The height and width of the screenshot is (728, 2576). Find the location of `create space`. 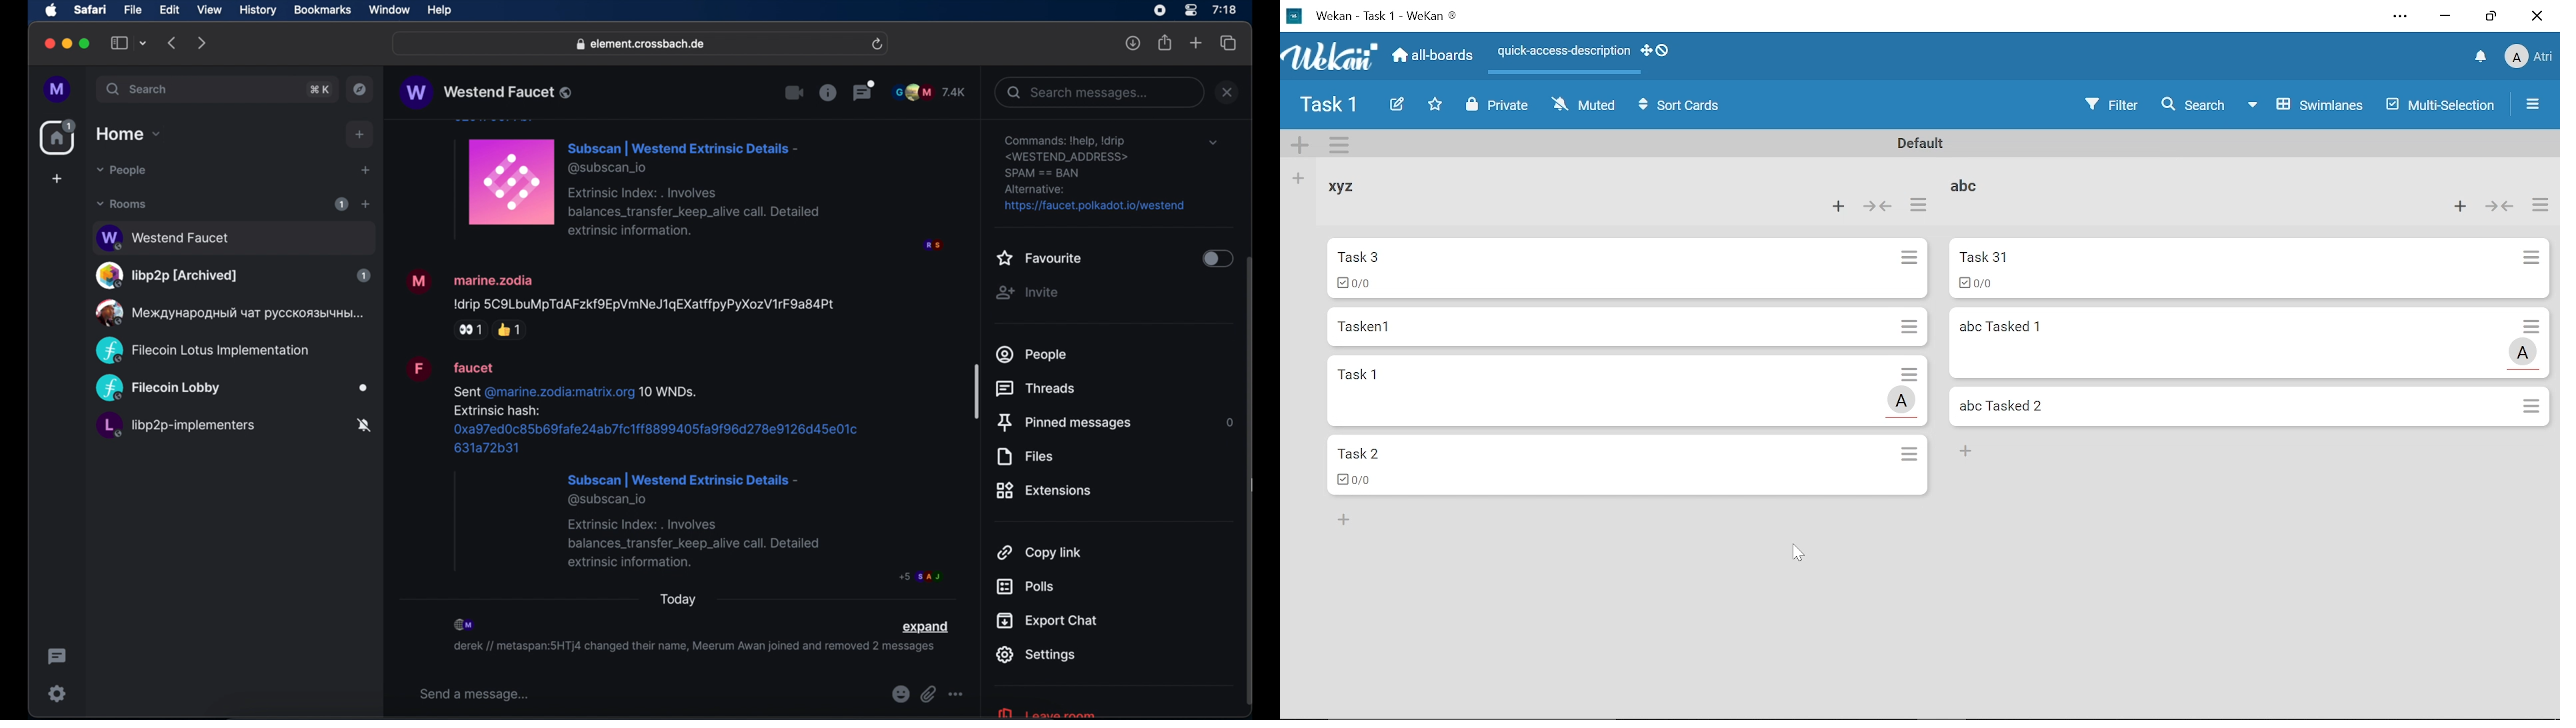

create space is located at coordinates (57, 179).